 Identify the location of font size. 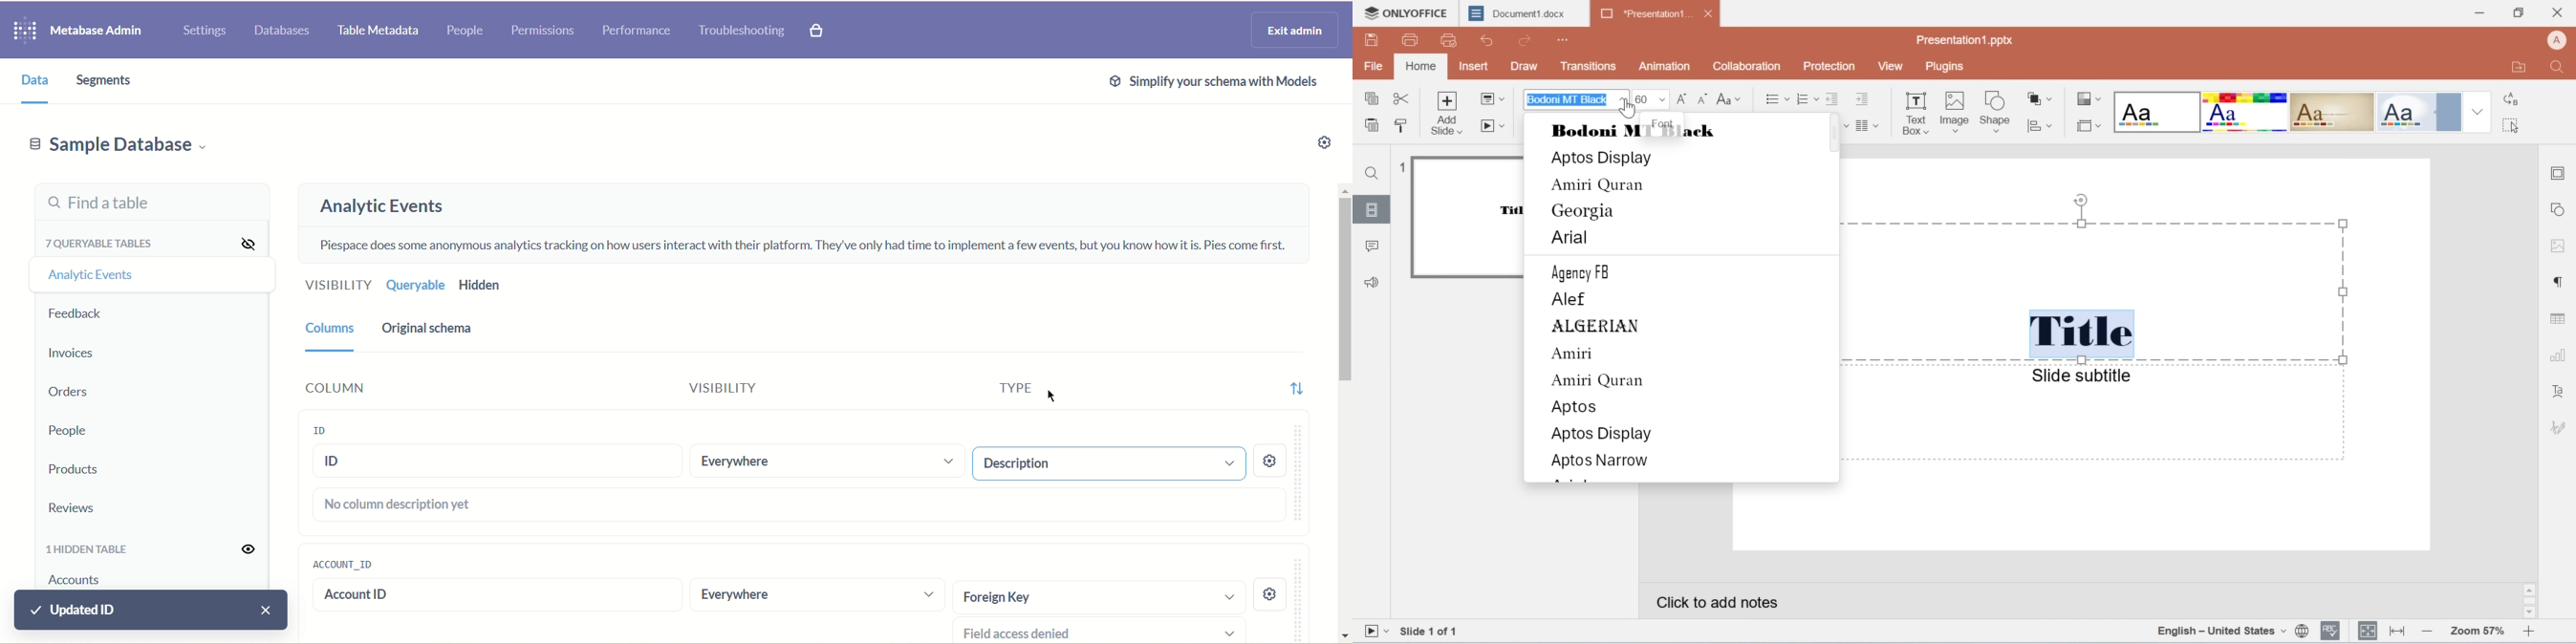
(1653, 98).